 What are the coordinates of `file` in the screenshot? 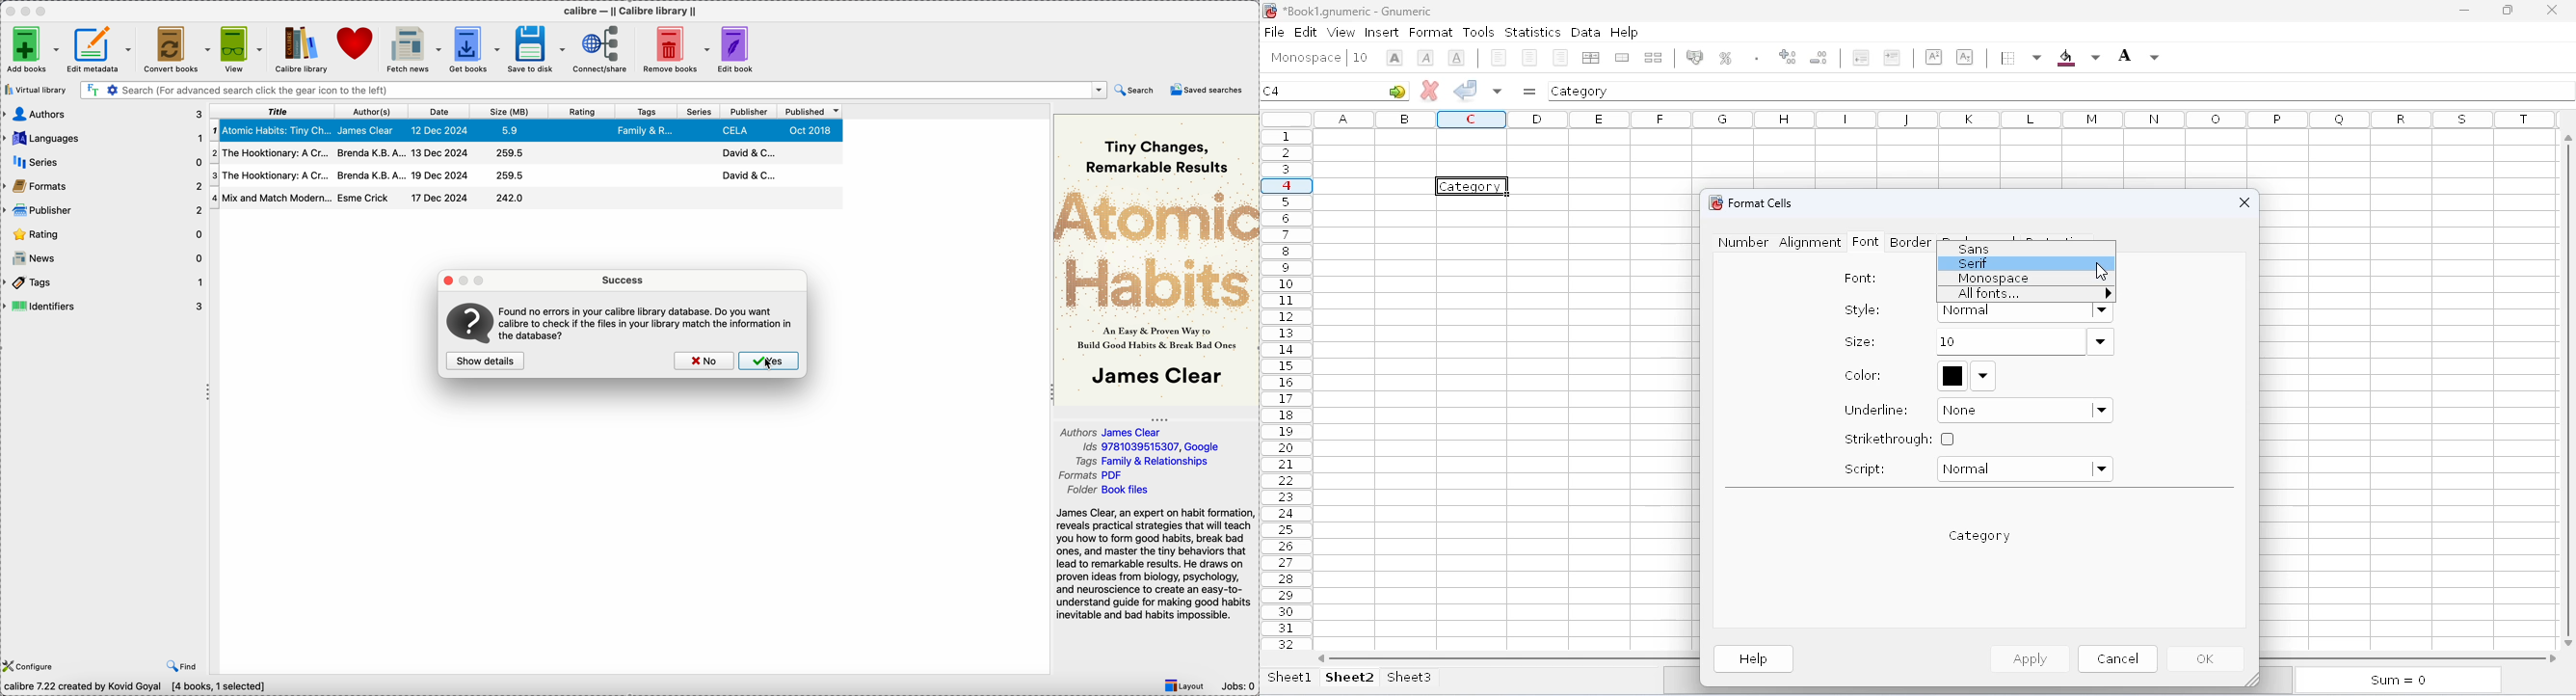 It's located at (1274, 32).